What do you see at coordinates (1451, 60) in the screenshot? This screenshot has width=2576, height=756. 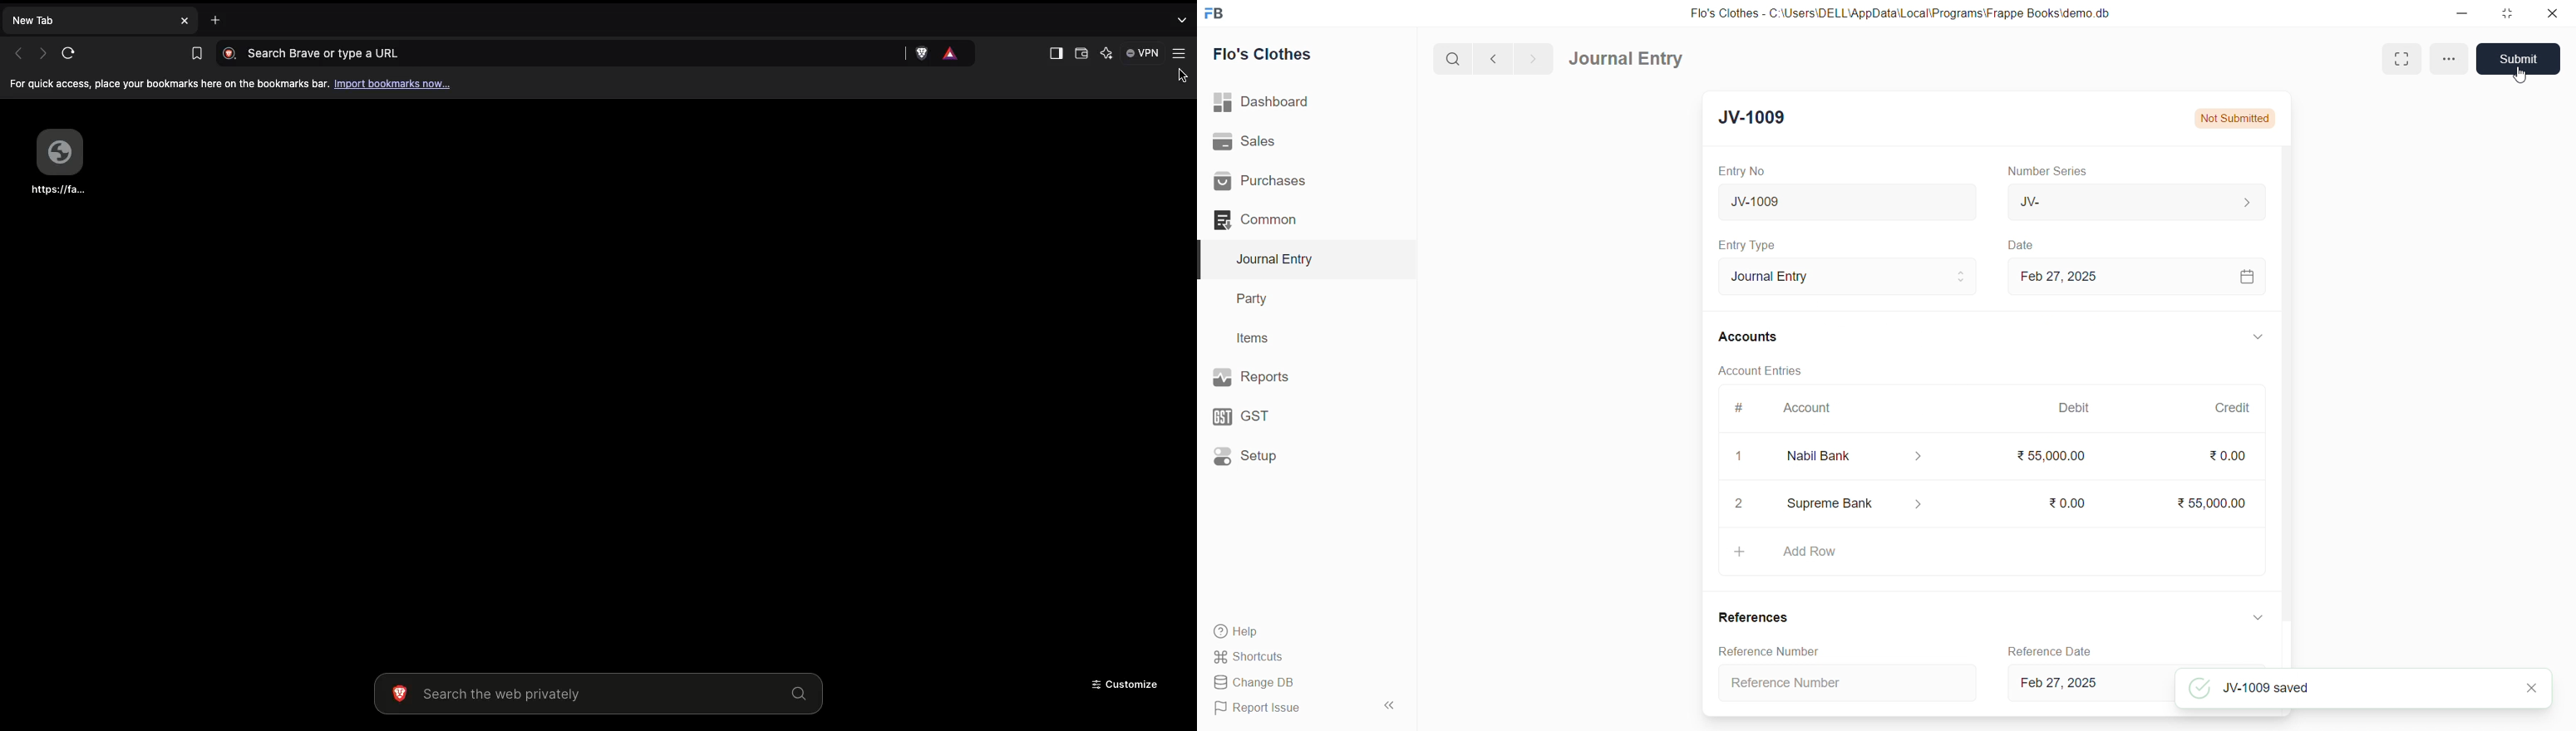 I see `search` at bounding box center [1451, 60].